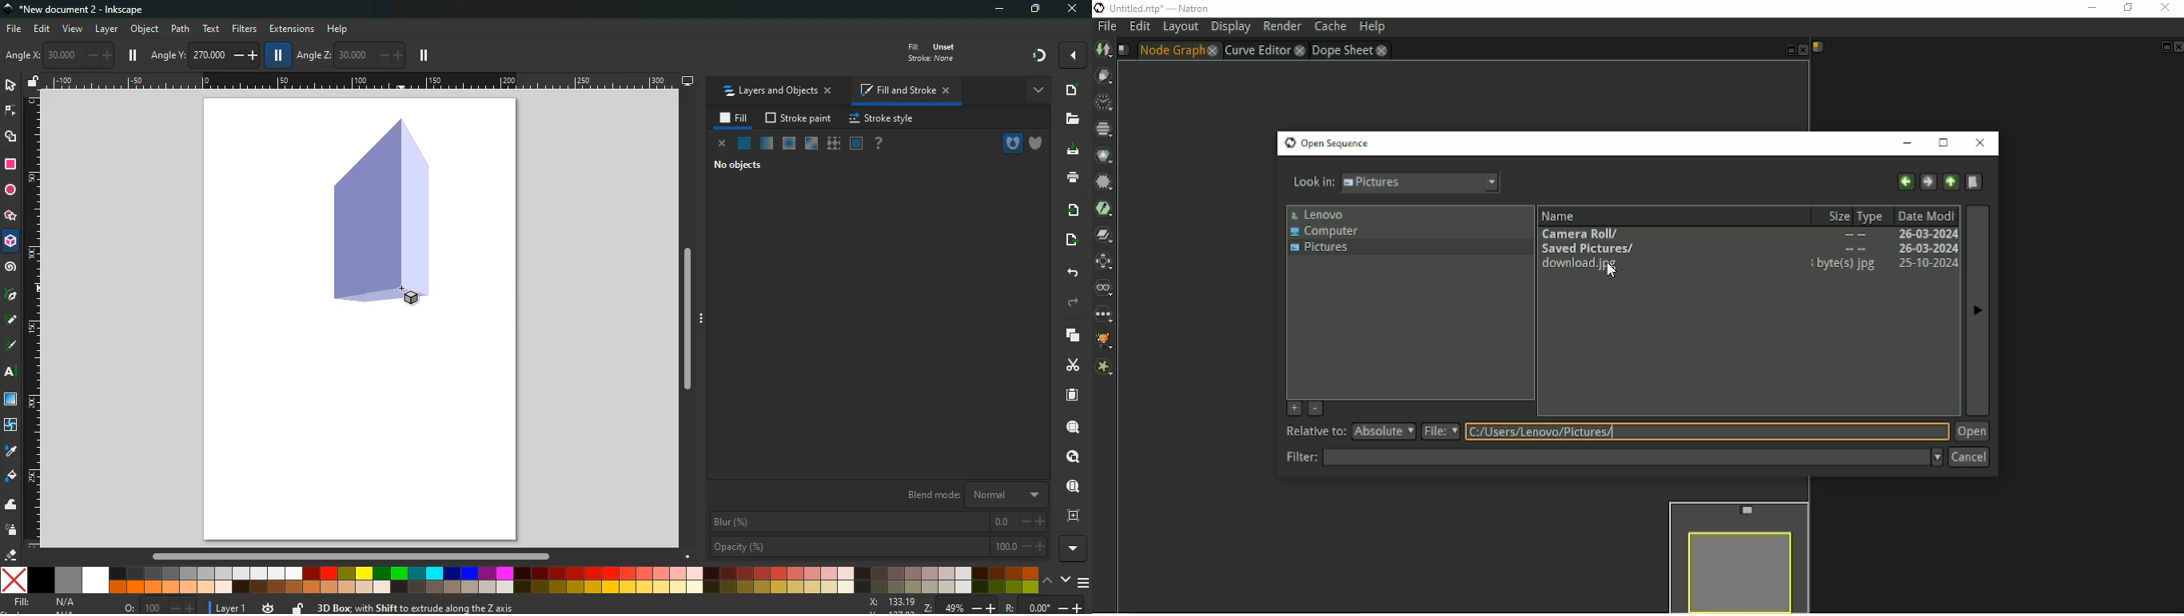 This screenshot has width=2184, height=616. I want to click on extensions, so click(292, 30).